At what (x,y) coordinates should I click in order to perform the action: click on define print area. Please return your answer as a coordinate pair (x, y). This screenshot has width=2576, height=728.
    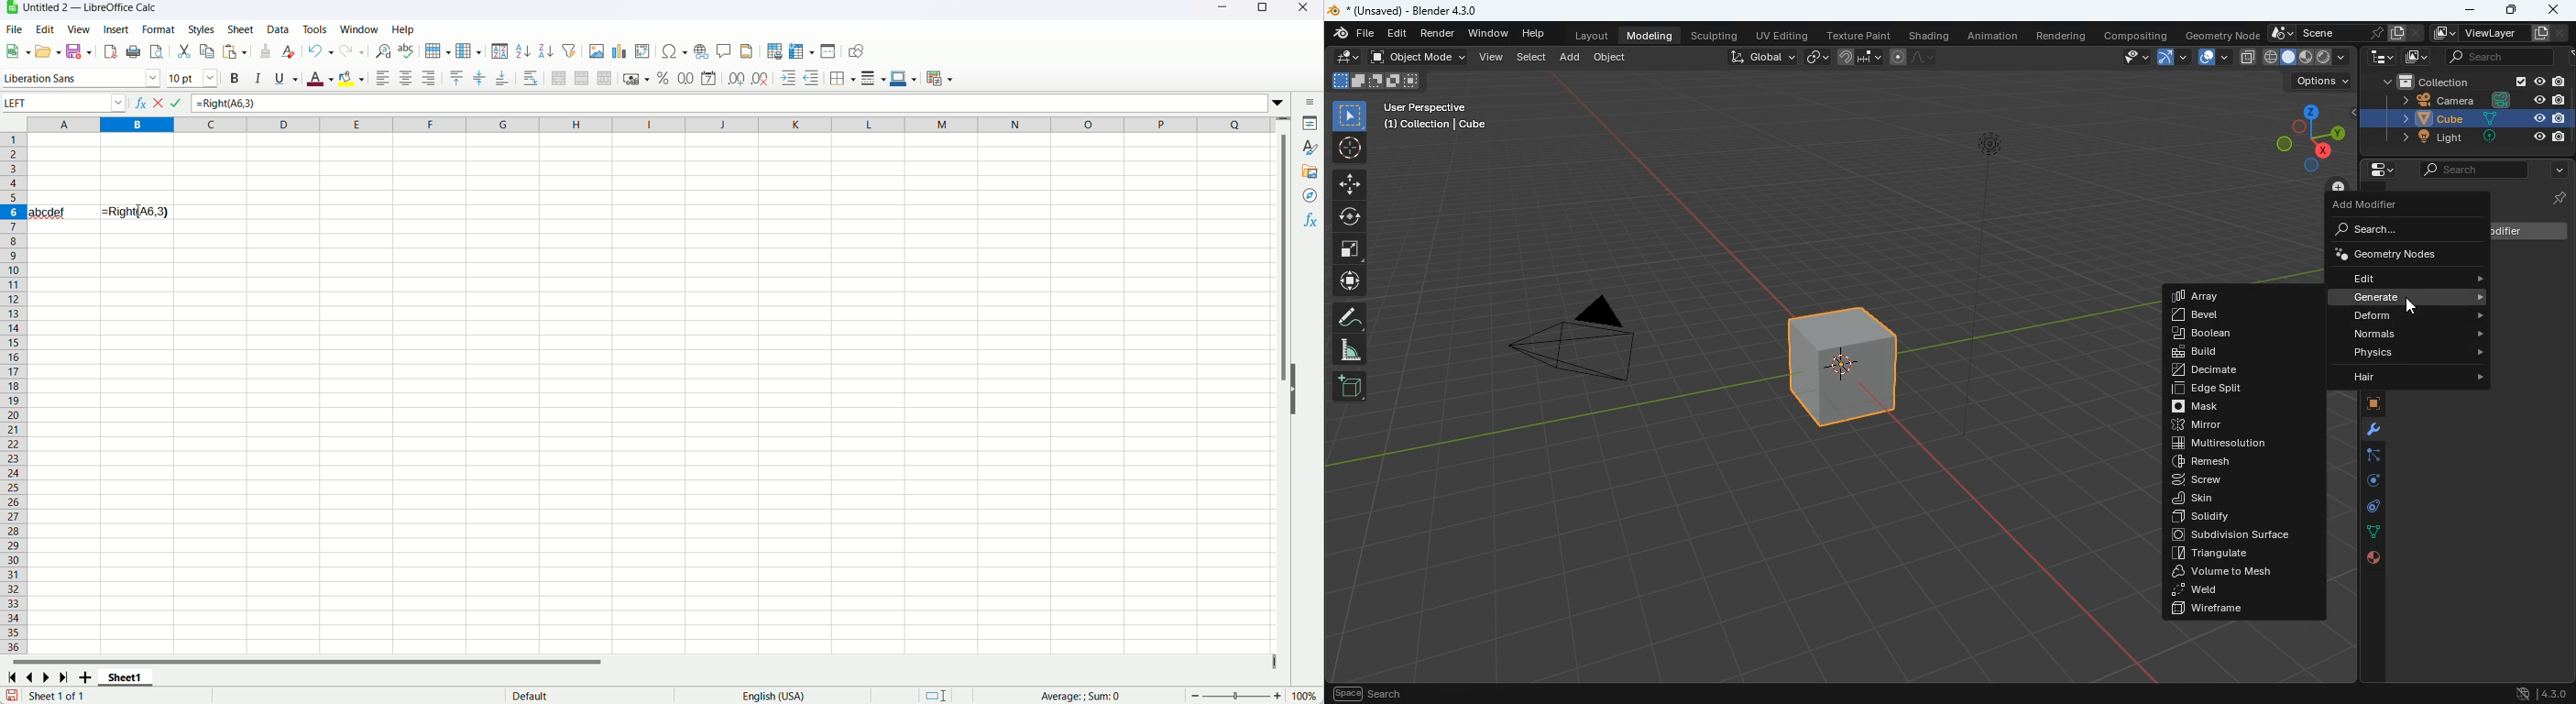
    Looking at the image, I should click on (773, 52).